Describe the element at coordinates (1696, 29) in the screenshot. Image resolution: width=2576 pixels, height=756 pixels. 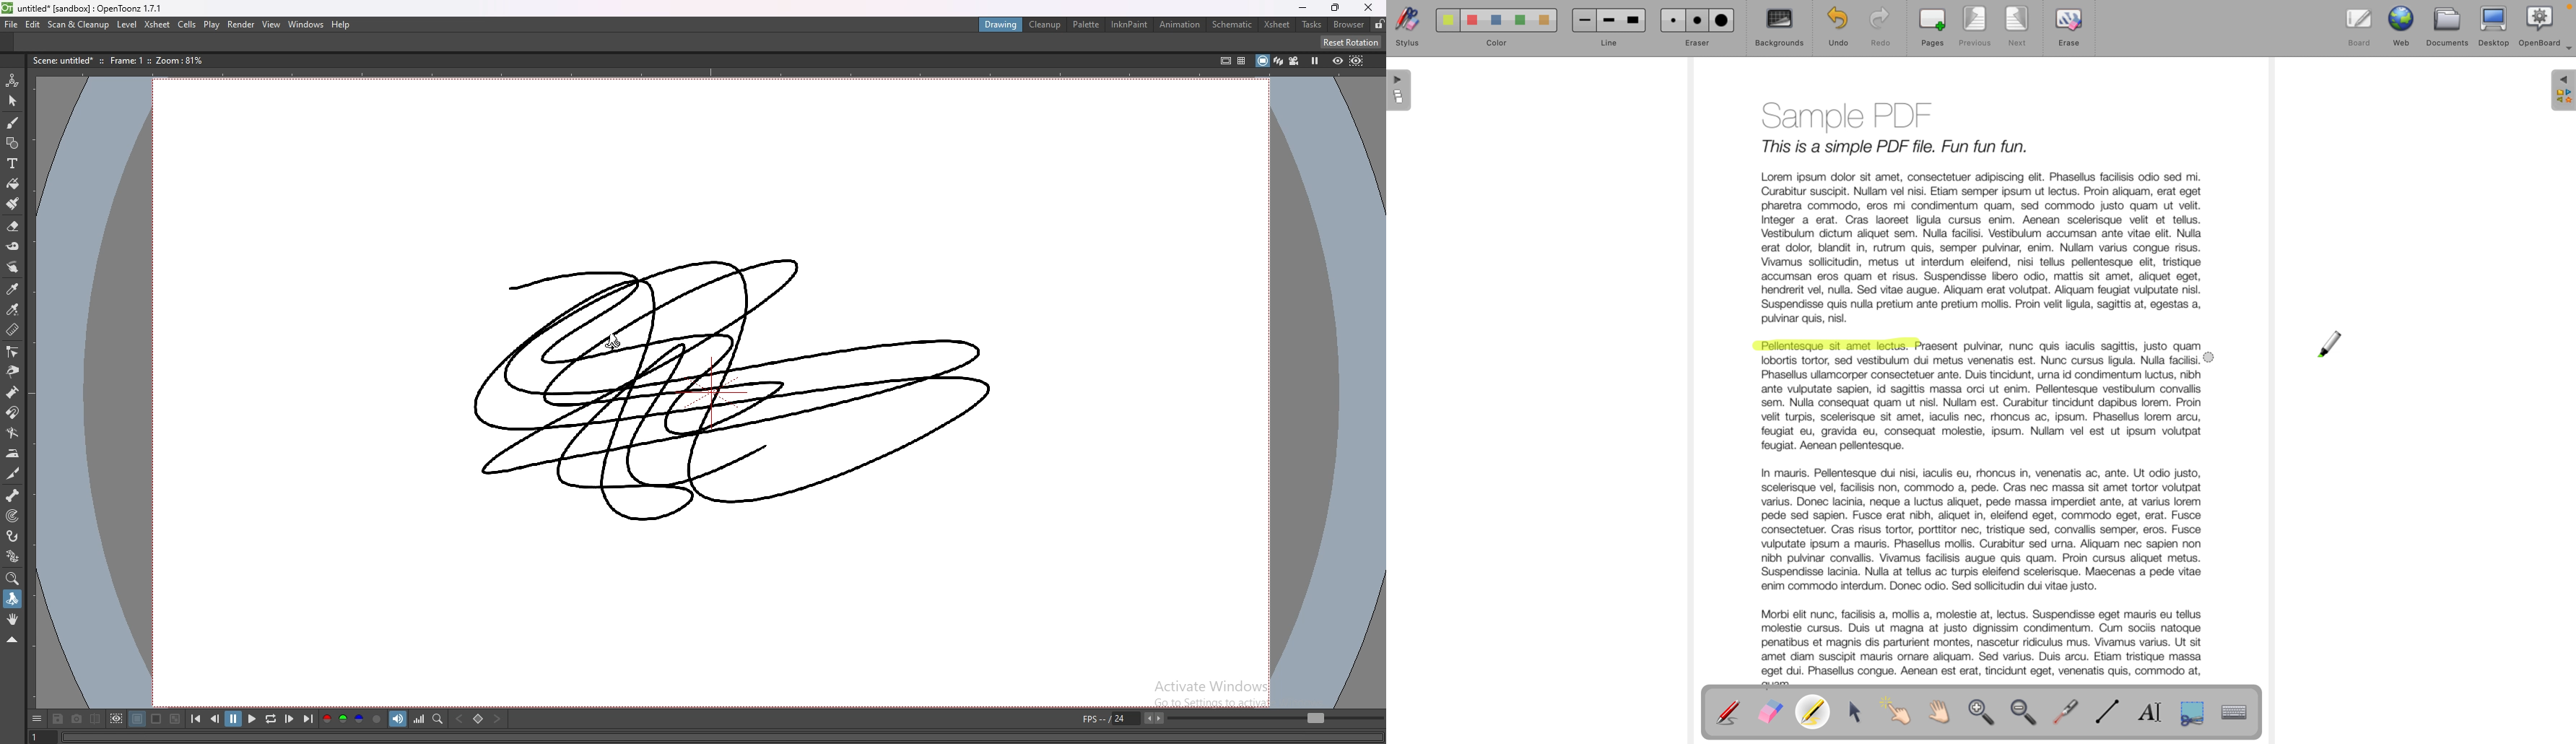
I see `eraser` at that location.